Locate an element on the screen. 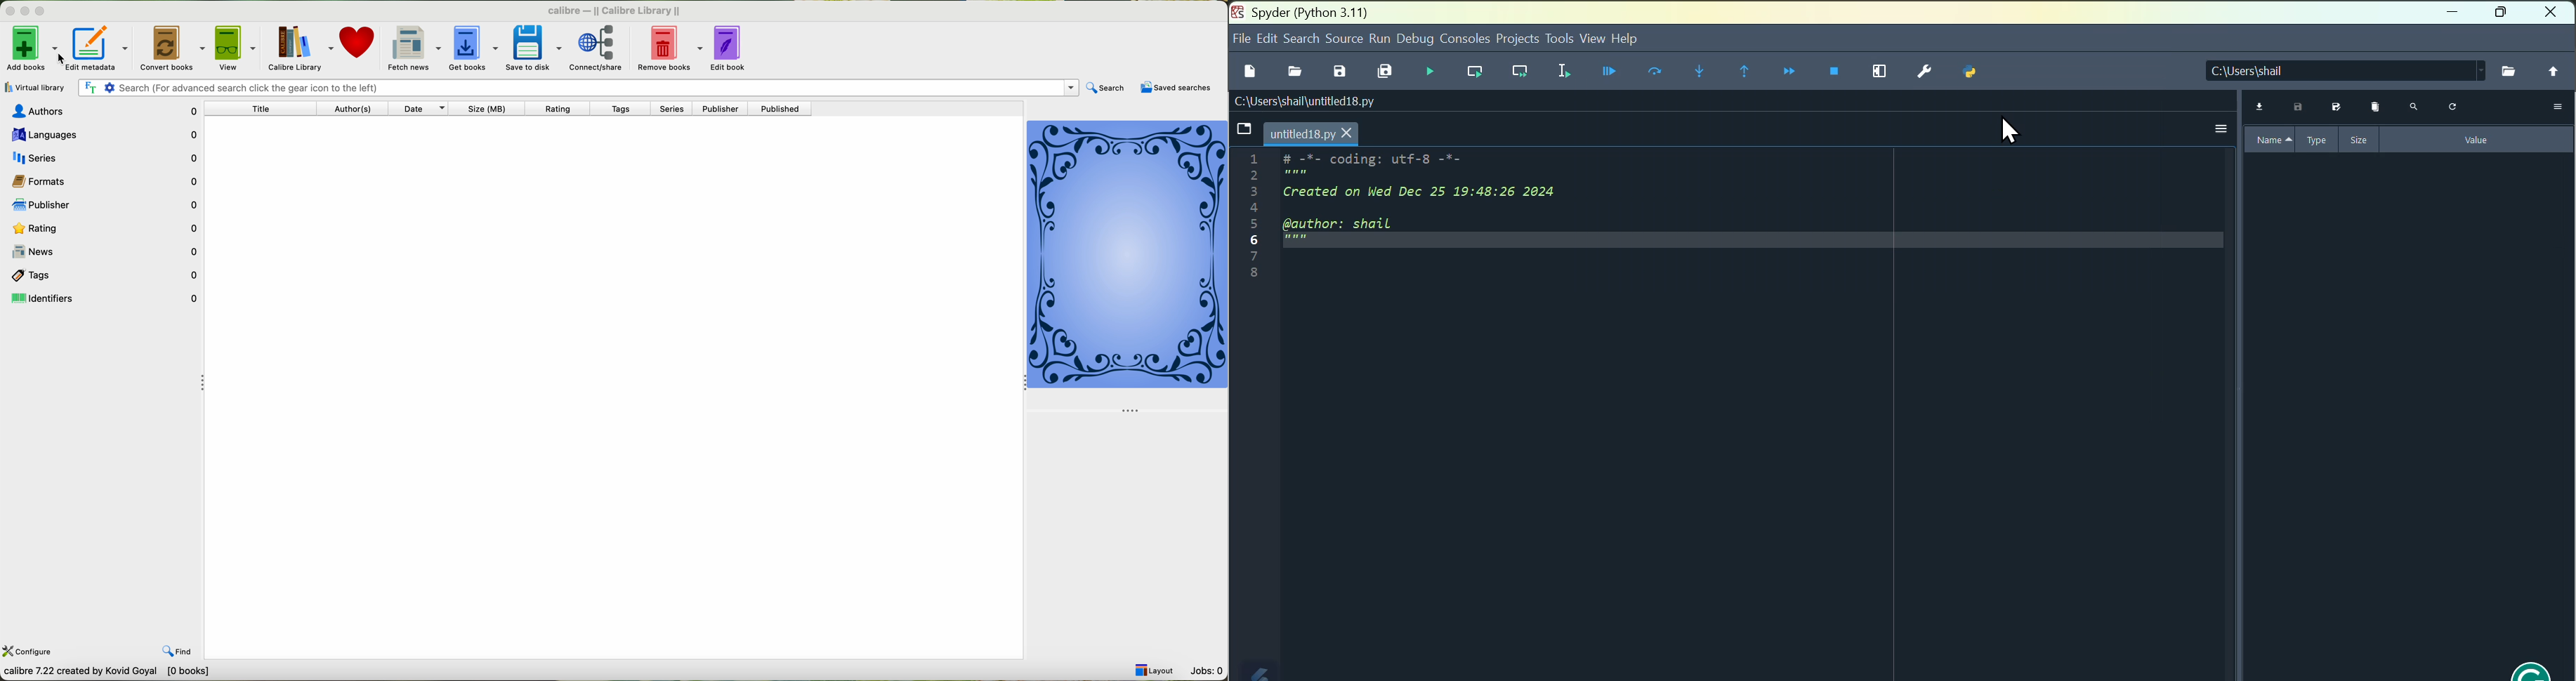 The height and width of the screenshot is (700, 2576). Code area is located at coordinates (1582, 231).